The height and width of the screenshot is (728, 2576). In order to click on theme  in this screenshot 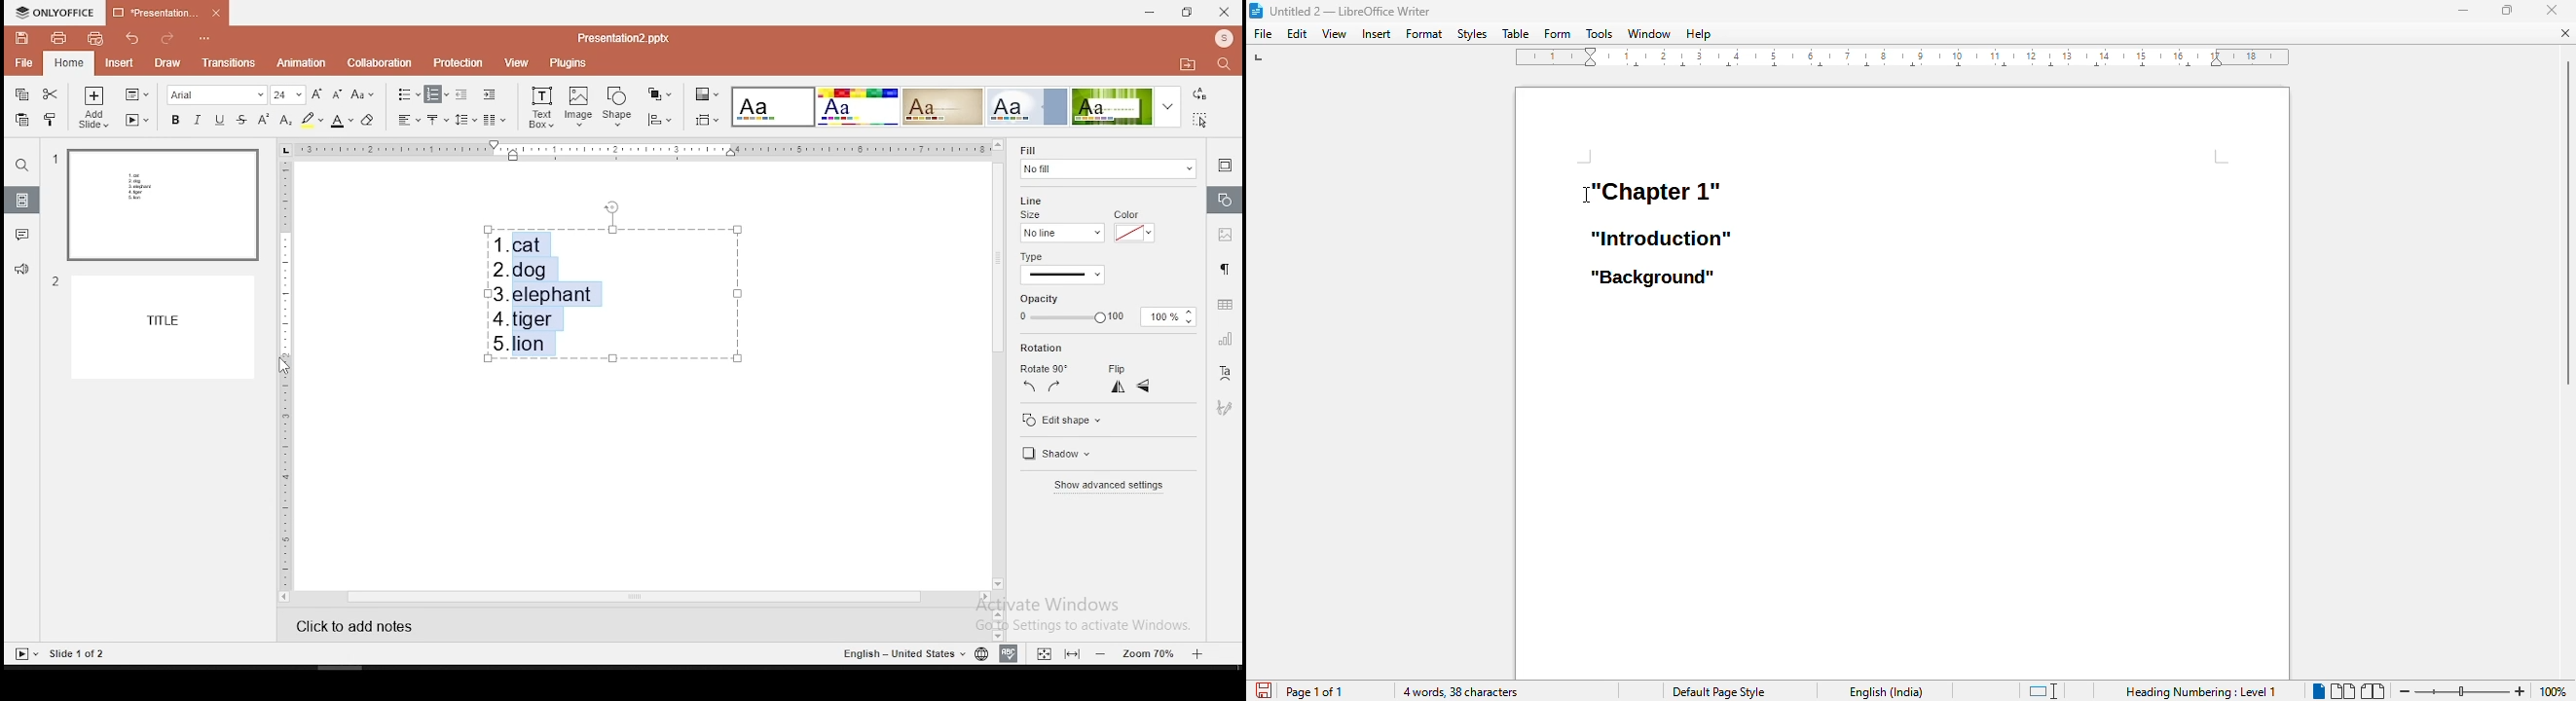, I will do `click(857, 106)`.